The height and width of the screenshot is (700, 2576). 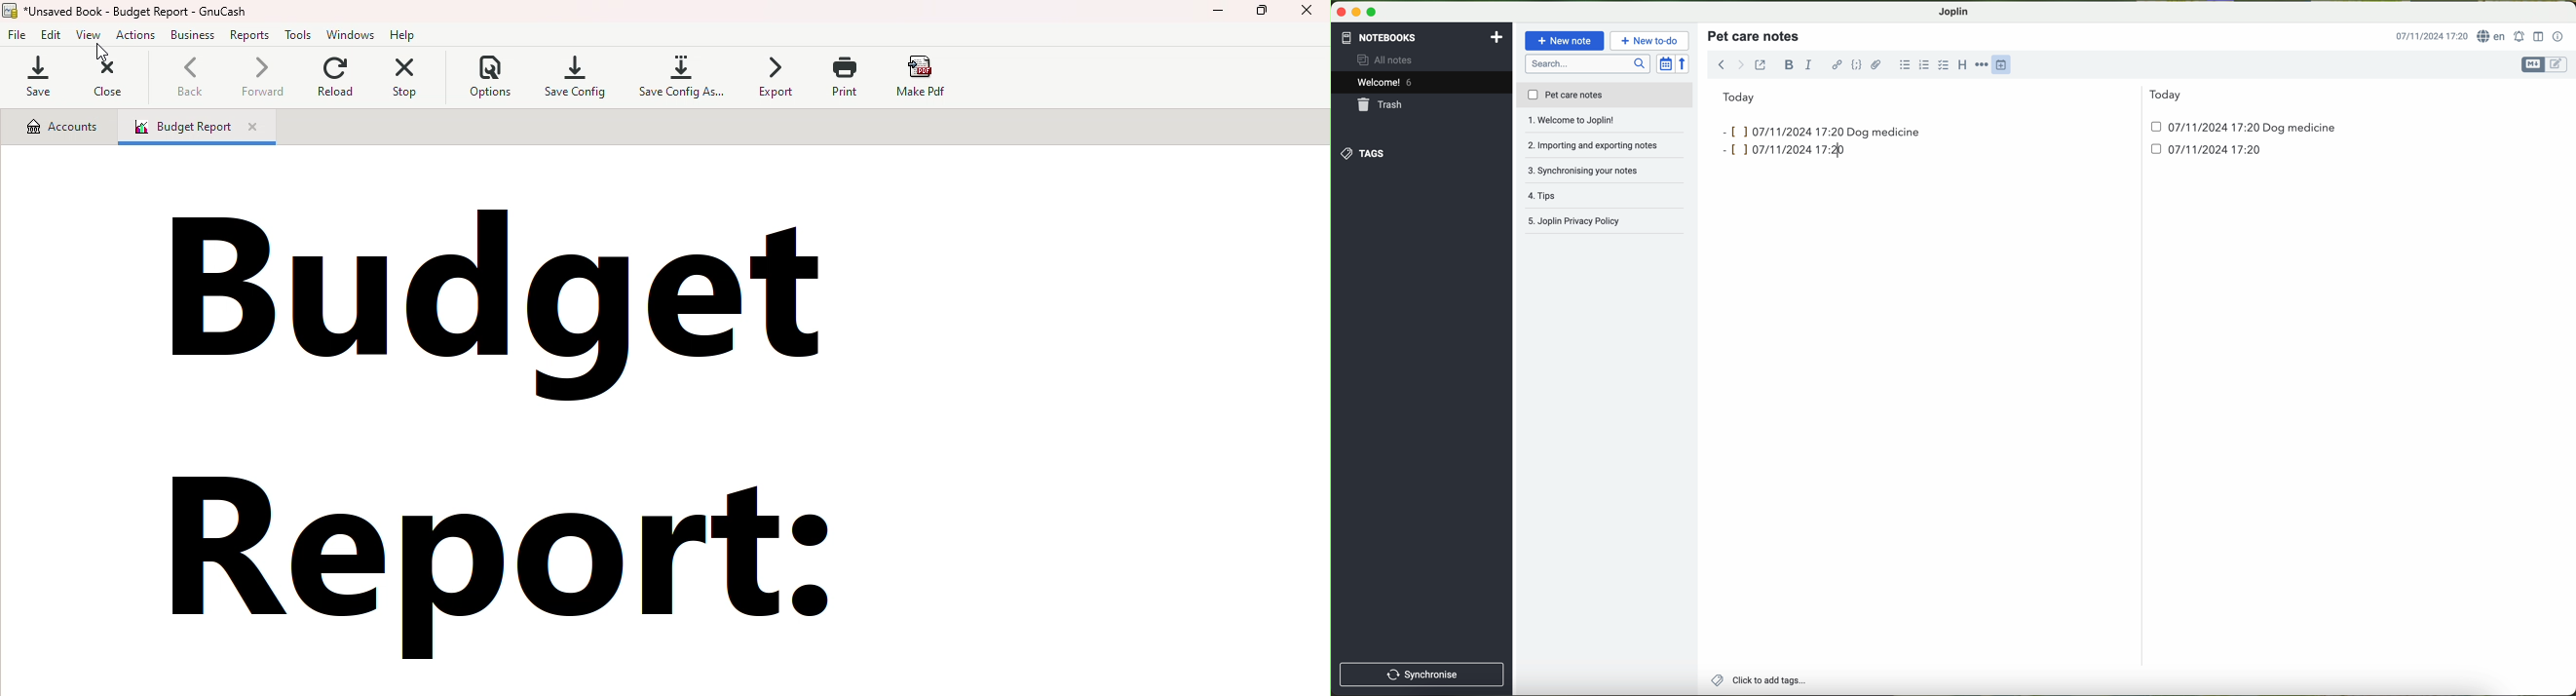 I want to click on File, so click(x=19, y=33).